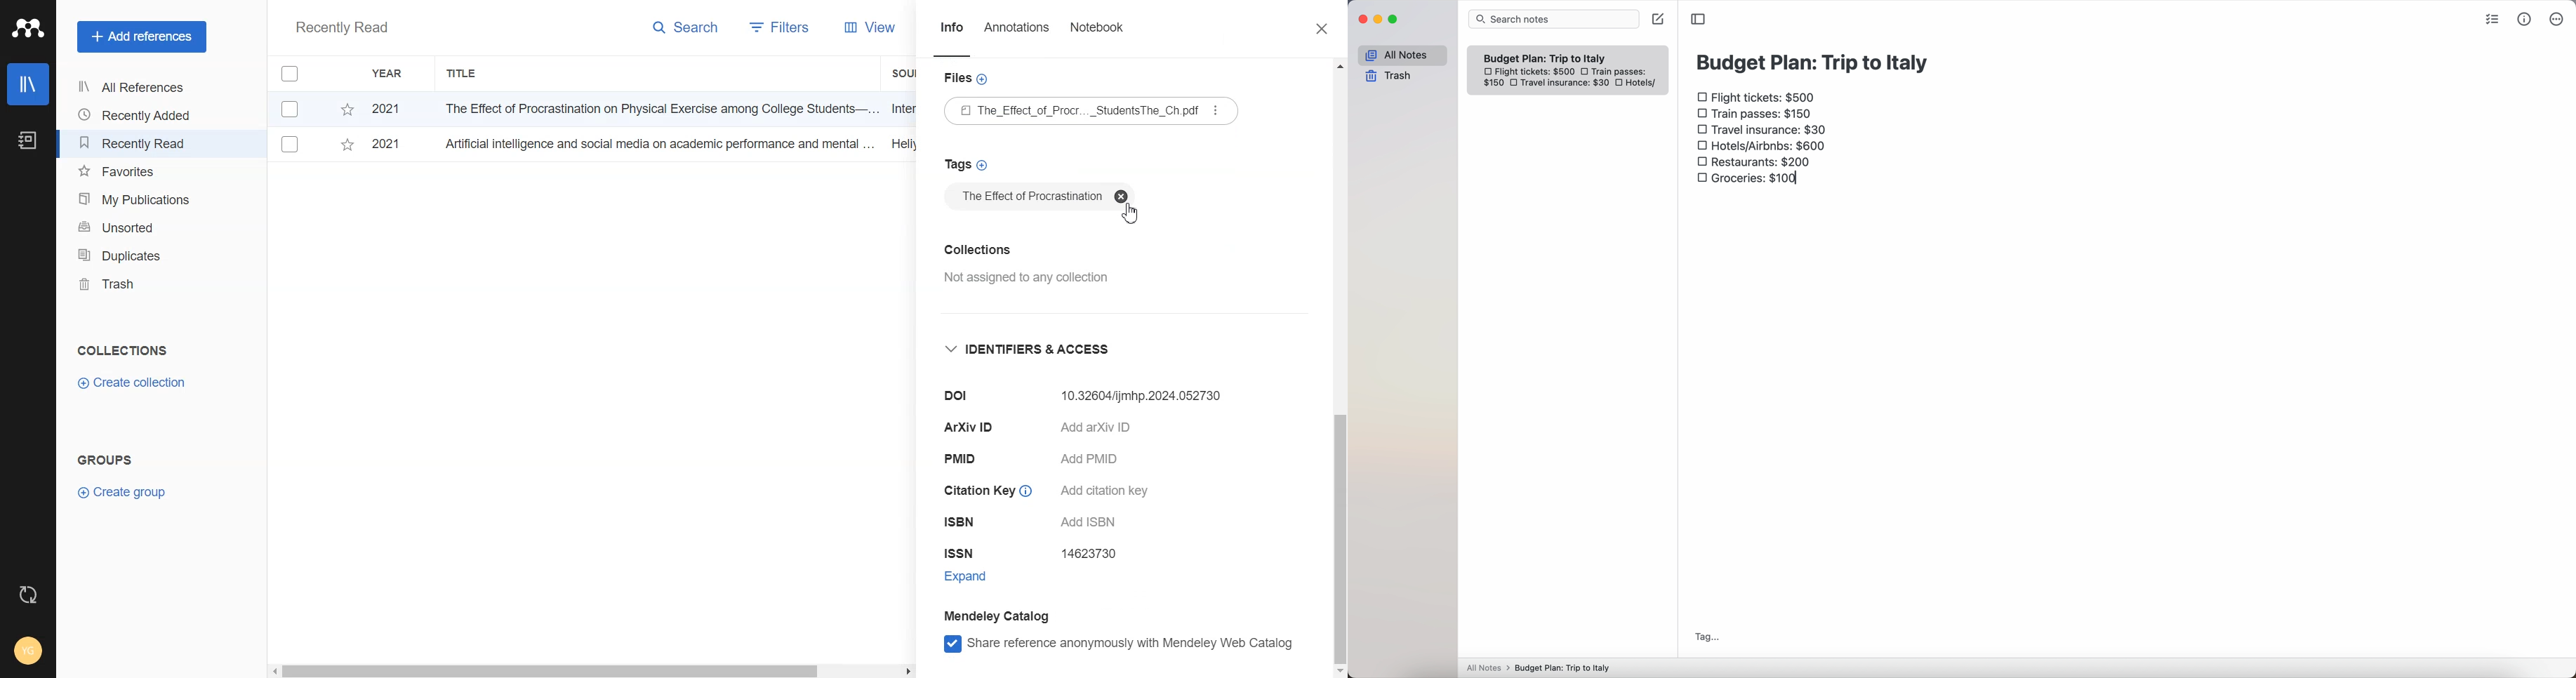 The height and width of the screenshot is (700, 2576). Describe the element at coordinates (2525, 20) in the screenshot. I see `metrics` at that location.